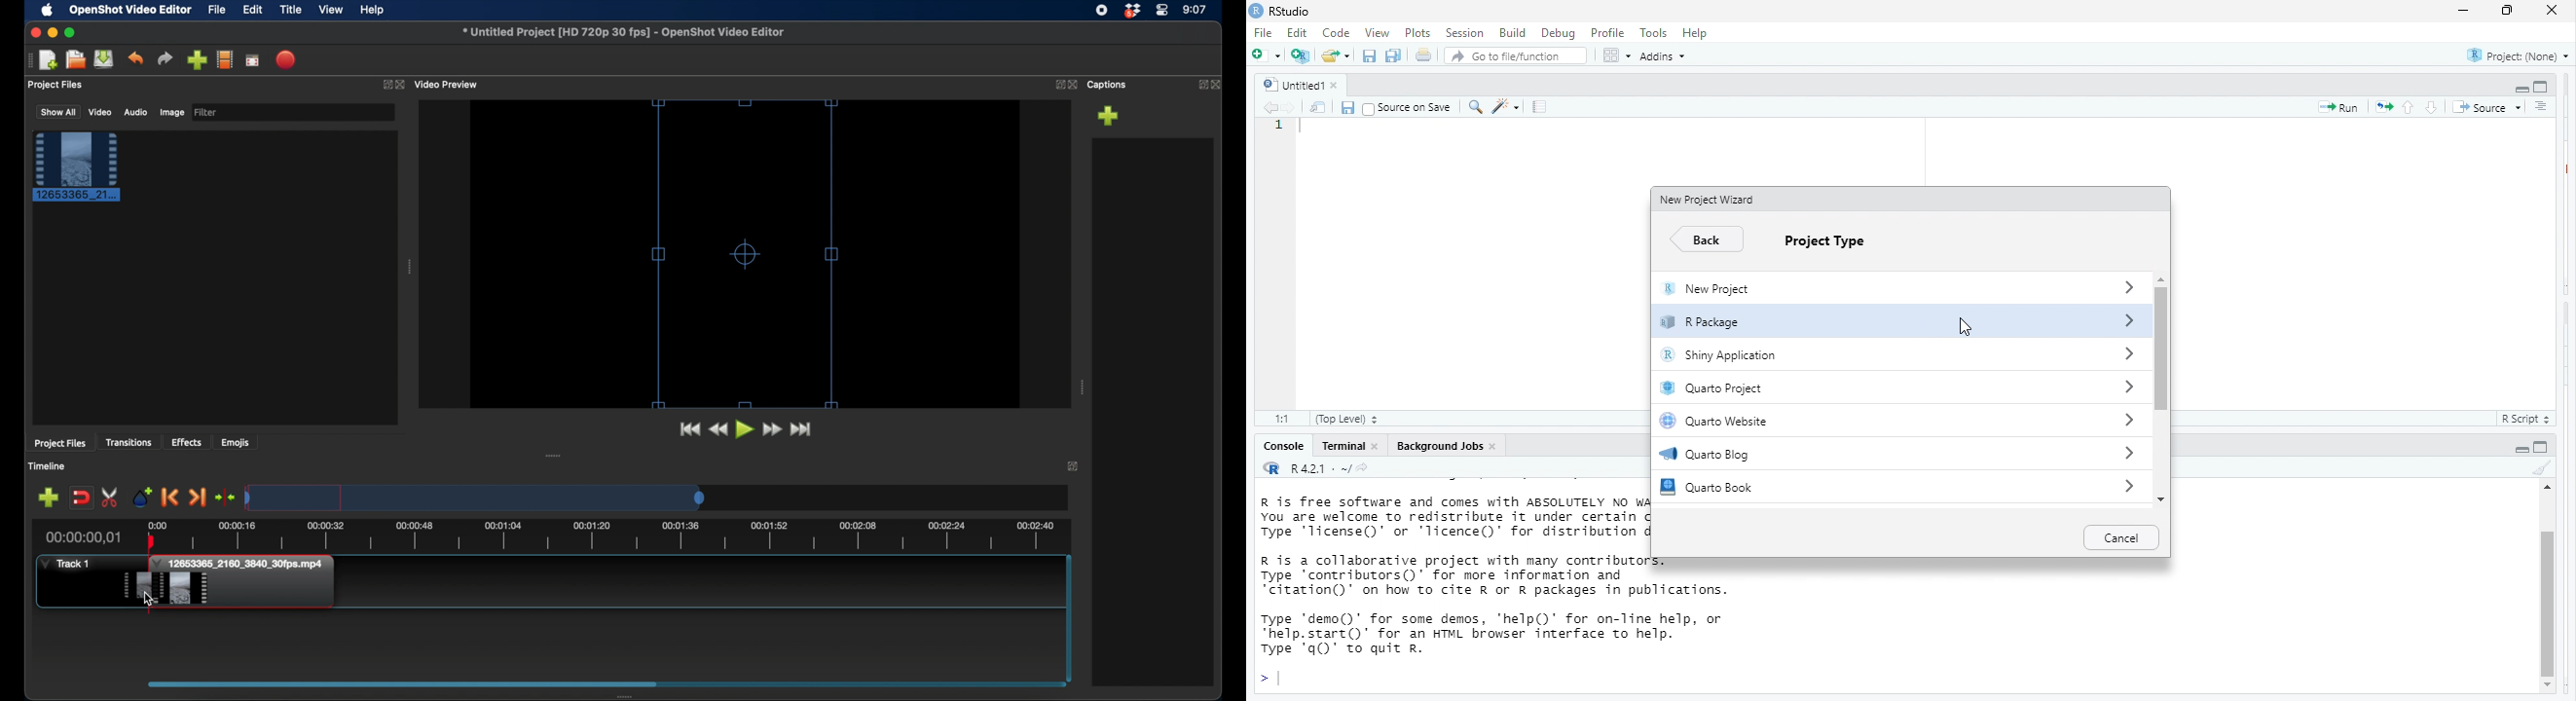 The width and height of the screenshot is (2576, 728). I want to click on clip, so click(247, 583).